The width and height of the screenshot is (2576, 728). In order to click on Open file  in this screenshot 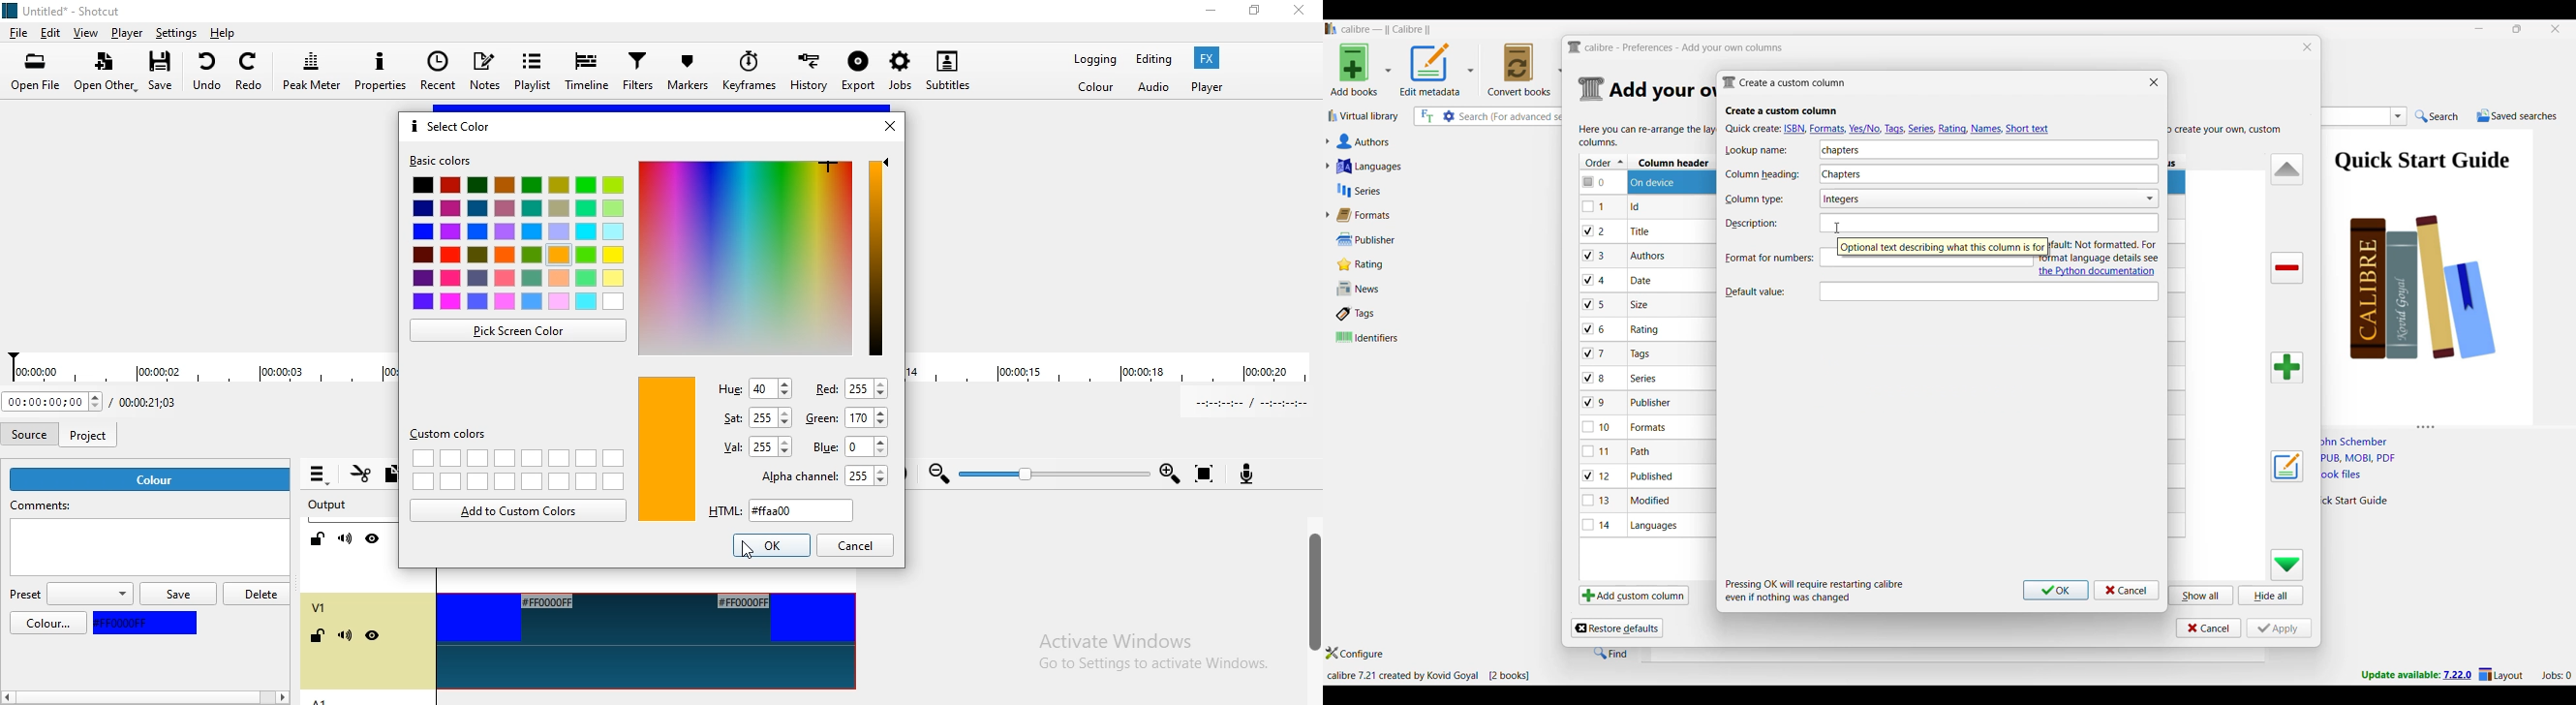, I will do `click(36, 72)`.